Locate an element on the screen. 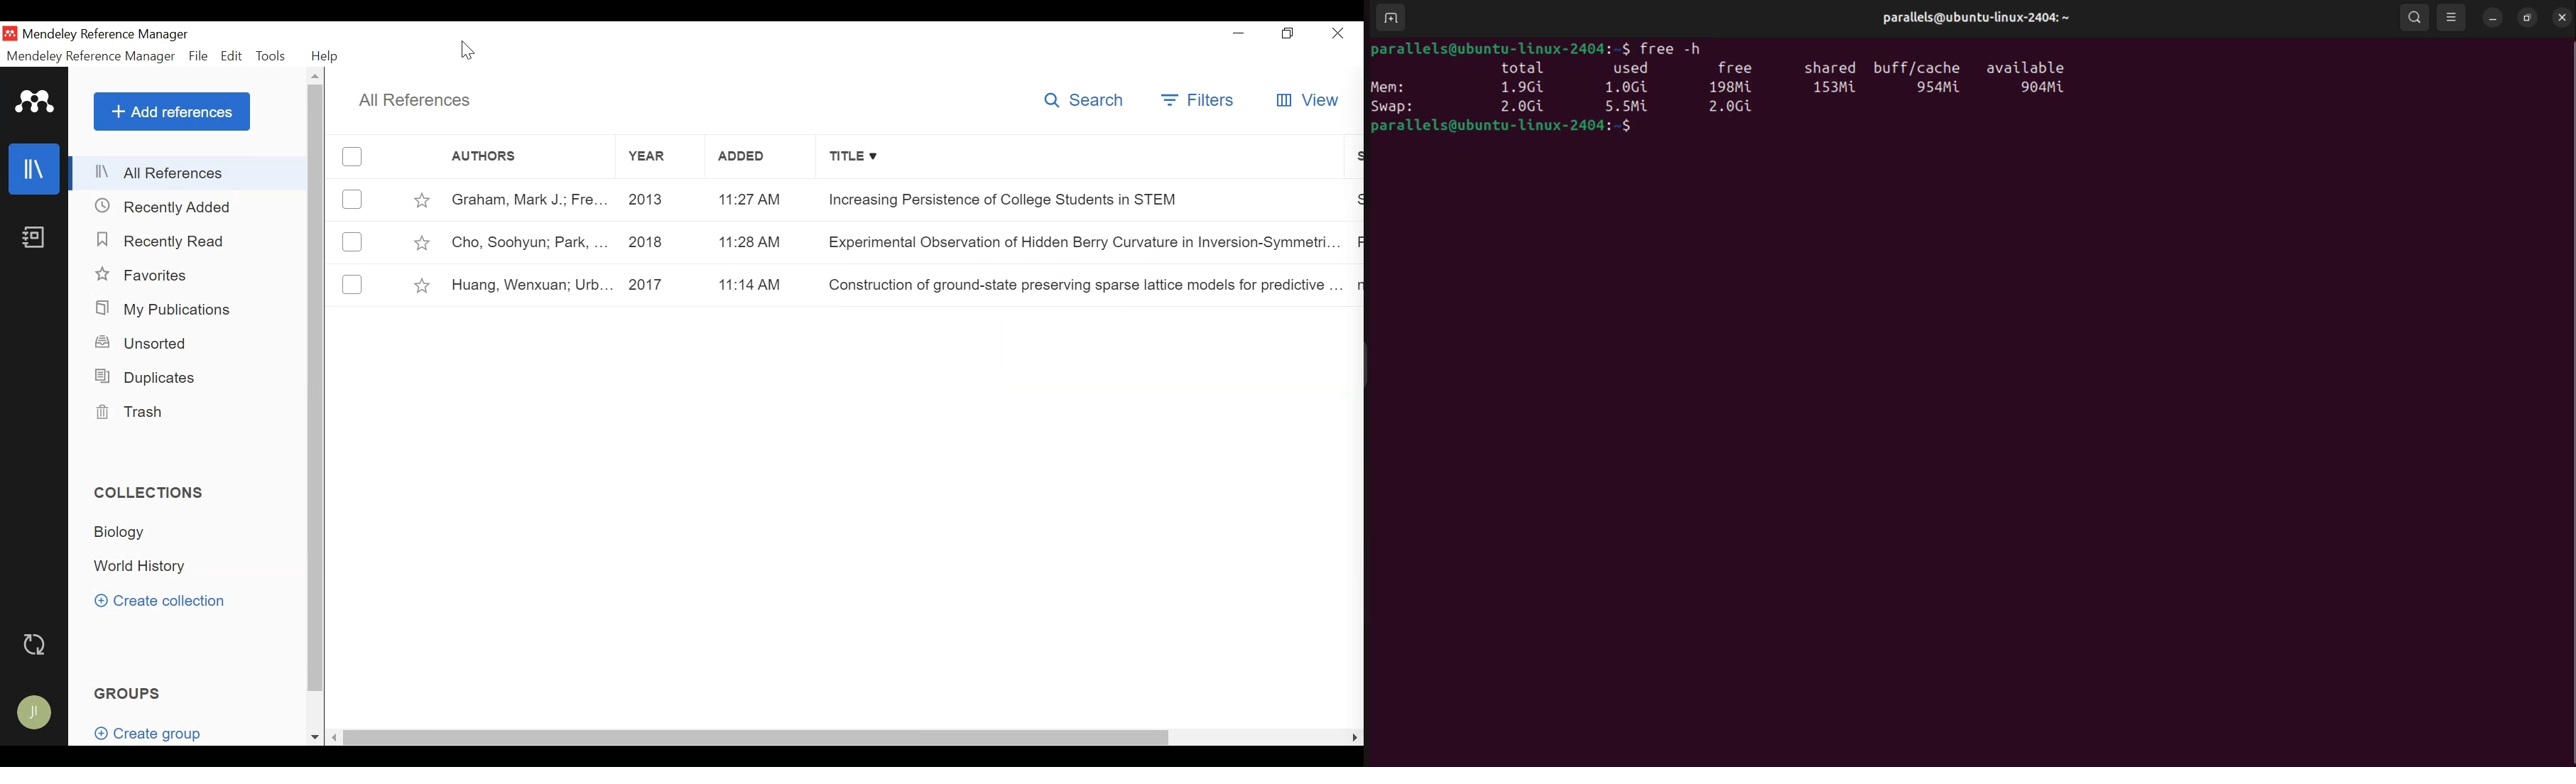  Minimize is located at coordinates (1239, 33).